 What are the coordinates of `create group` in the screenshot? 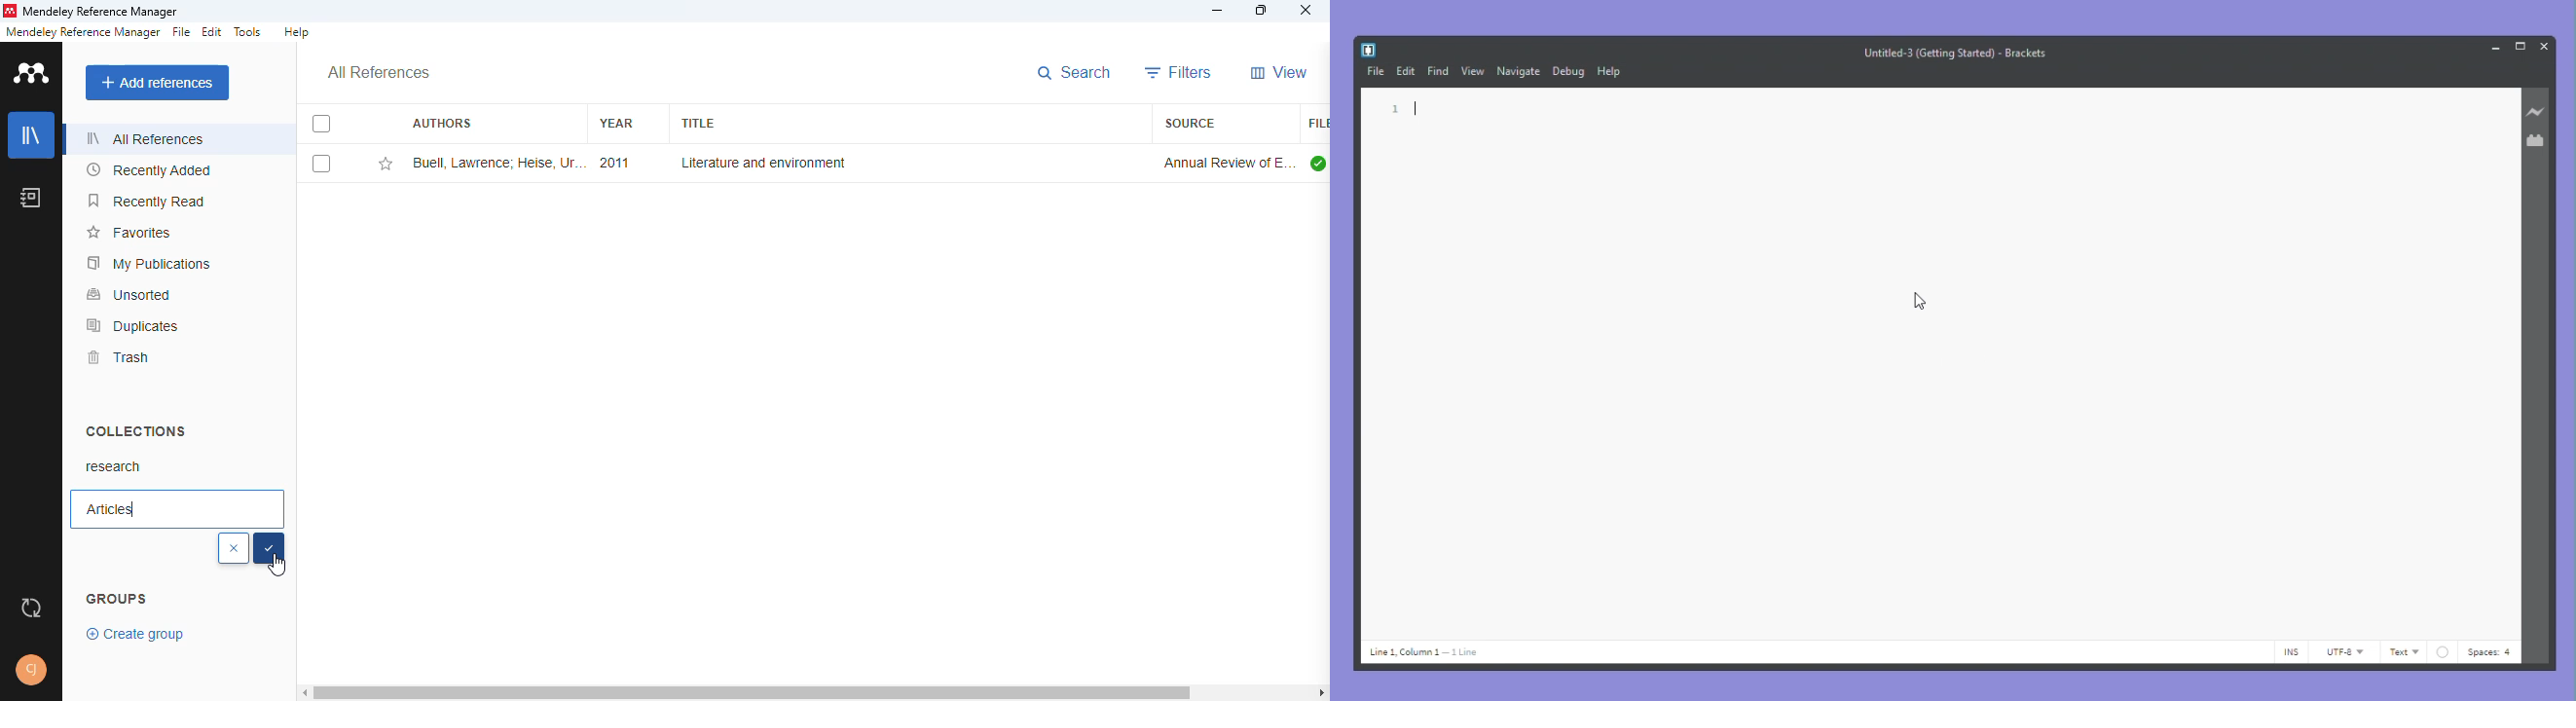 It's located at (137, 634).